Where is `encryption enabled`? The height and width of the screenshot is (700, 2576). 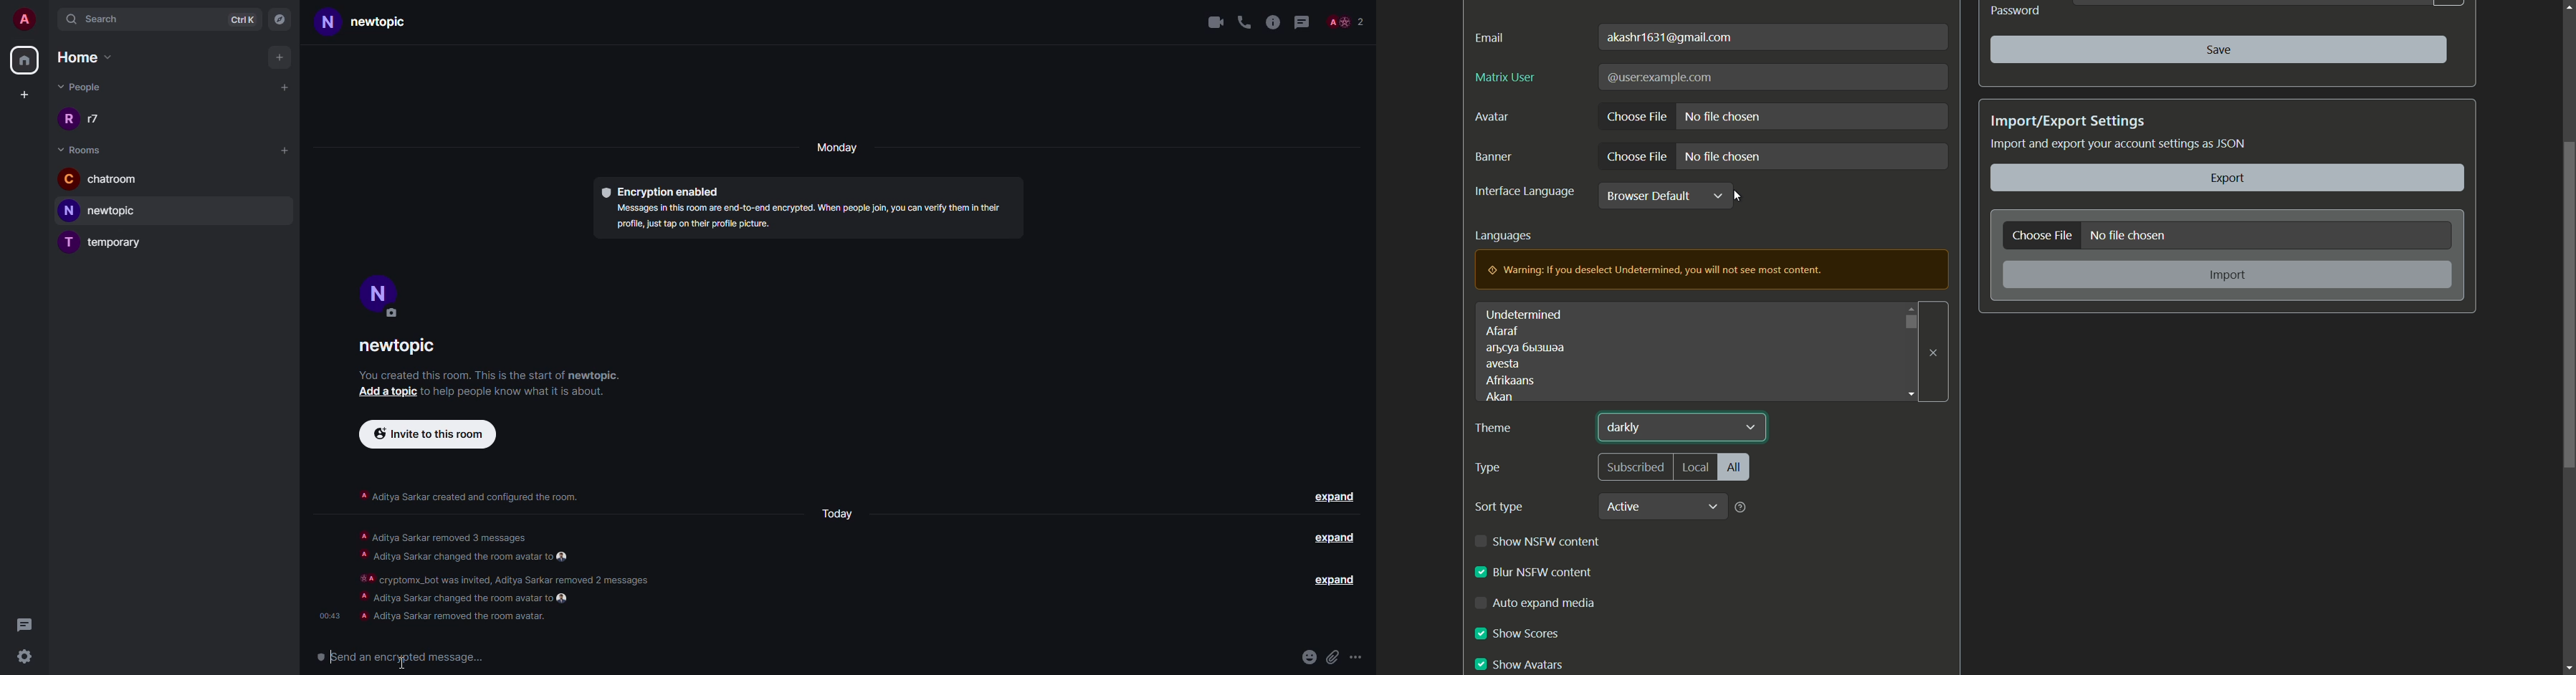
encryption enabled is located at coordinates (659, 188).